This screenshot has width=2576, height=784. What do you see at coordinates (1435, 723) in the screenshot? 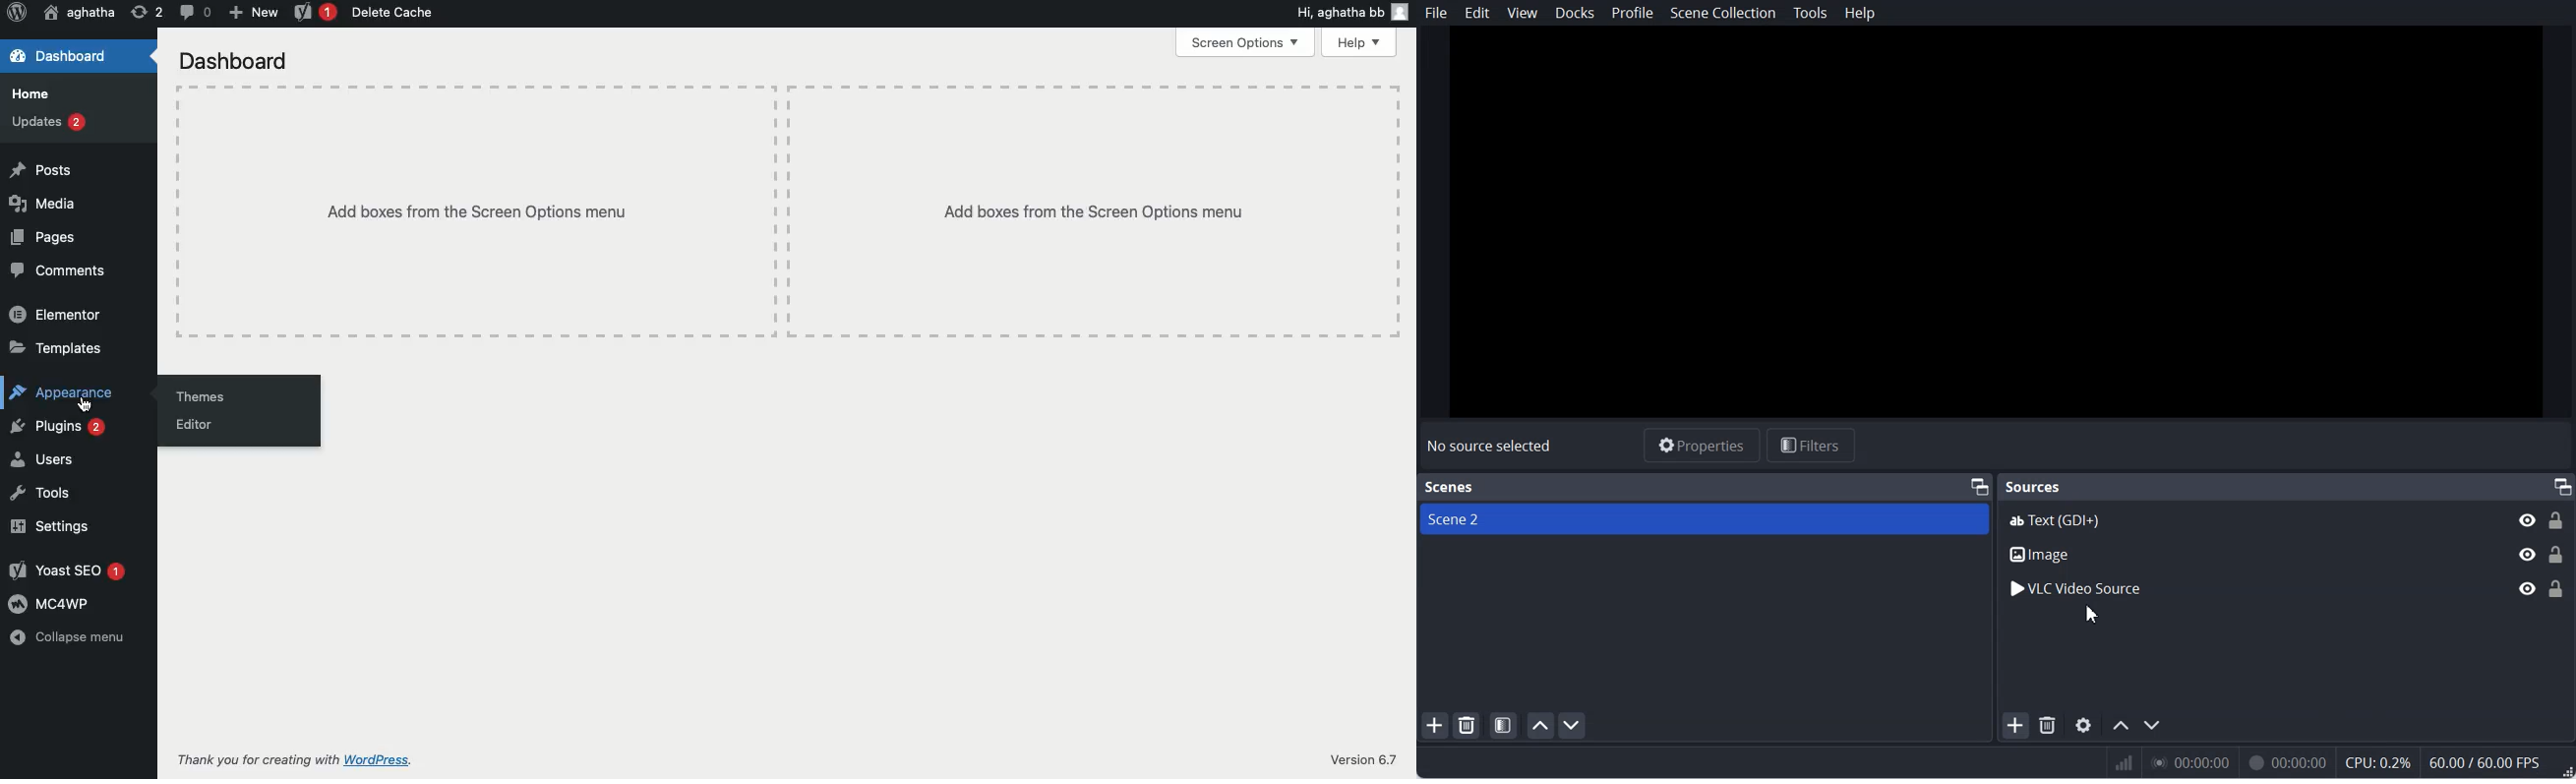
I see `Add Scene` at bounding box center [1435, 723].